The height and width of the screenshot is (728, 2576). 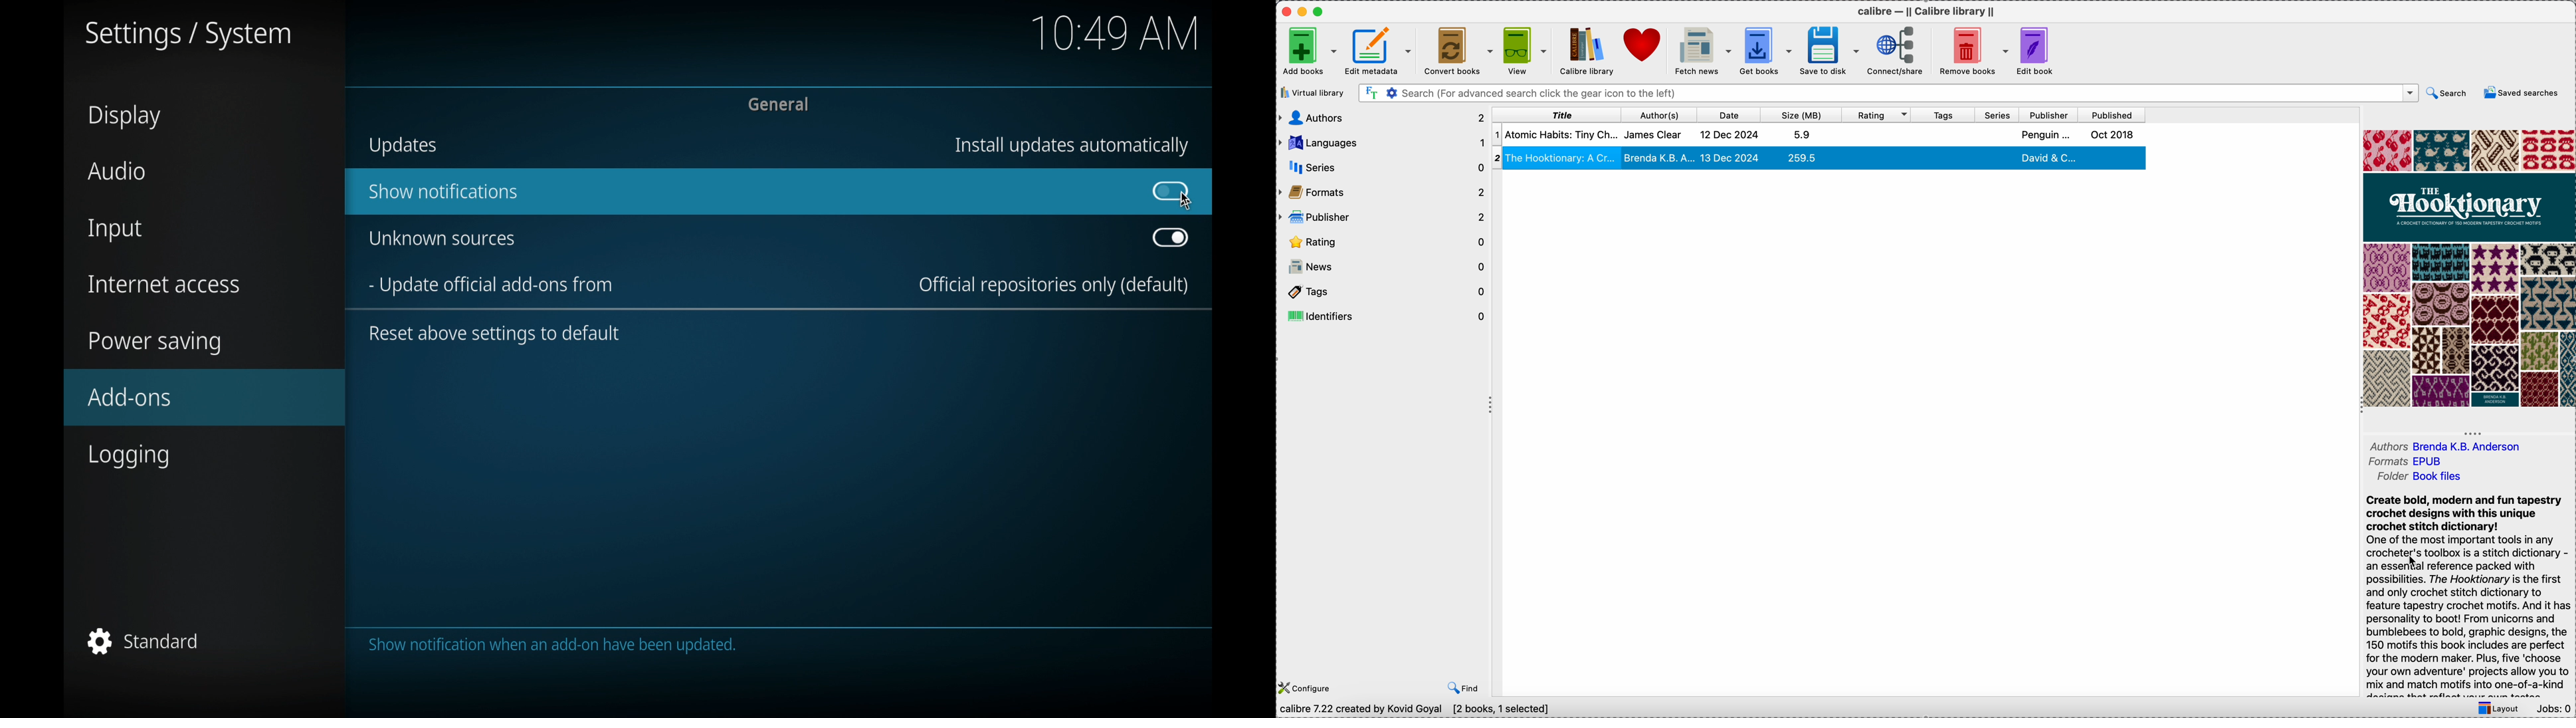 What do you see at coordinates (128, 456) in the screenshot?
I see `logging` at bounding box center [128, 456].